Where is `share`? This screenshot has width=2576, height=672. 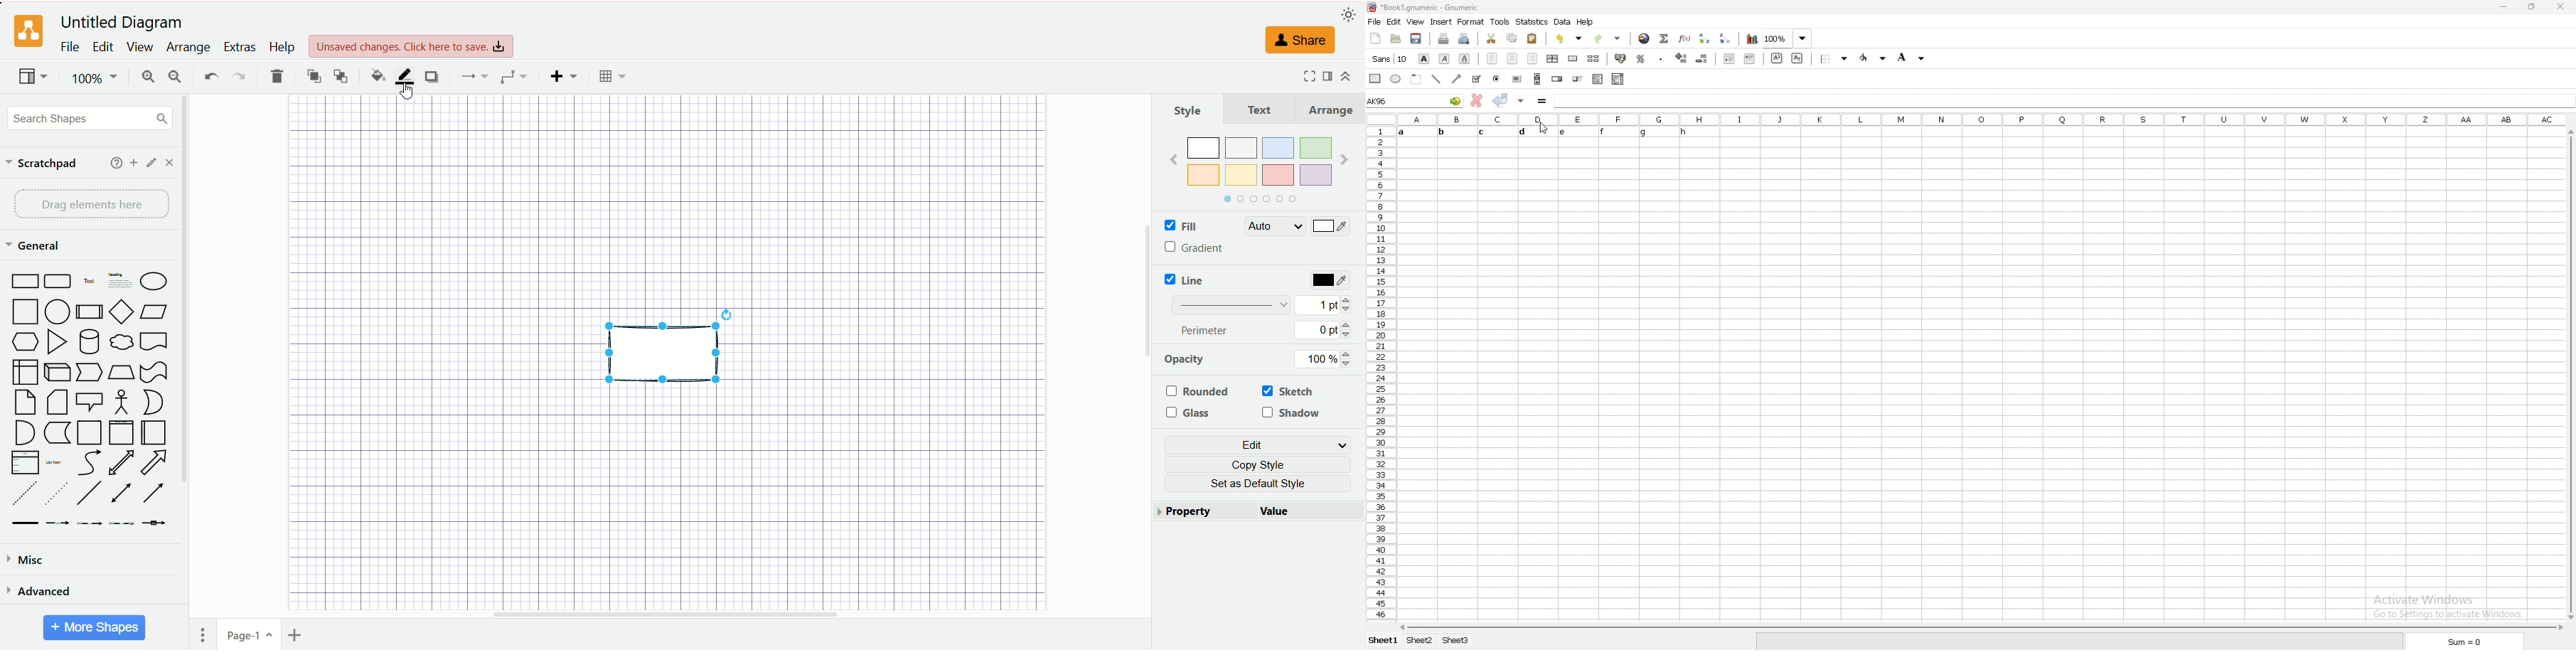 share is located at coordinates (1303, 41).